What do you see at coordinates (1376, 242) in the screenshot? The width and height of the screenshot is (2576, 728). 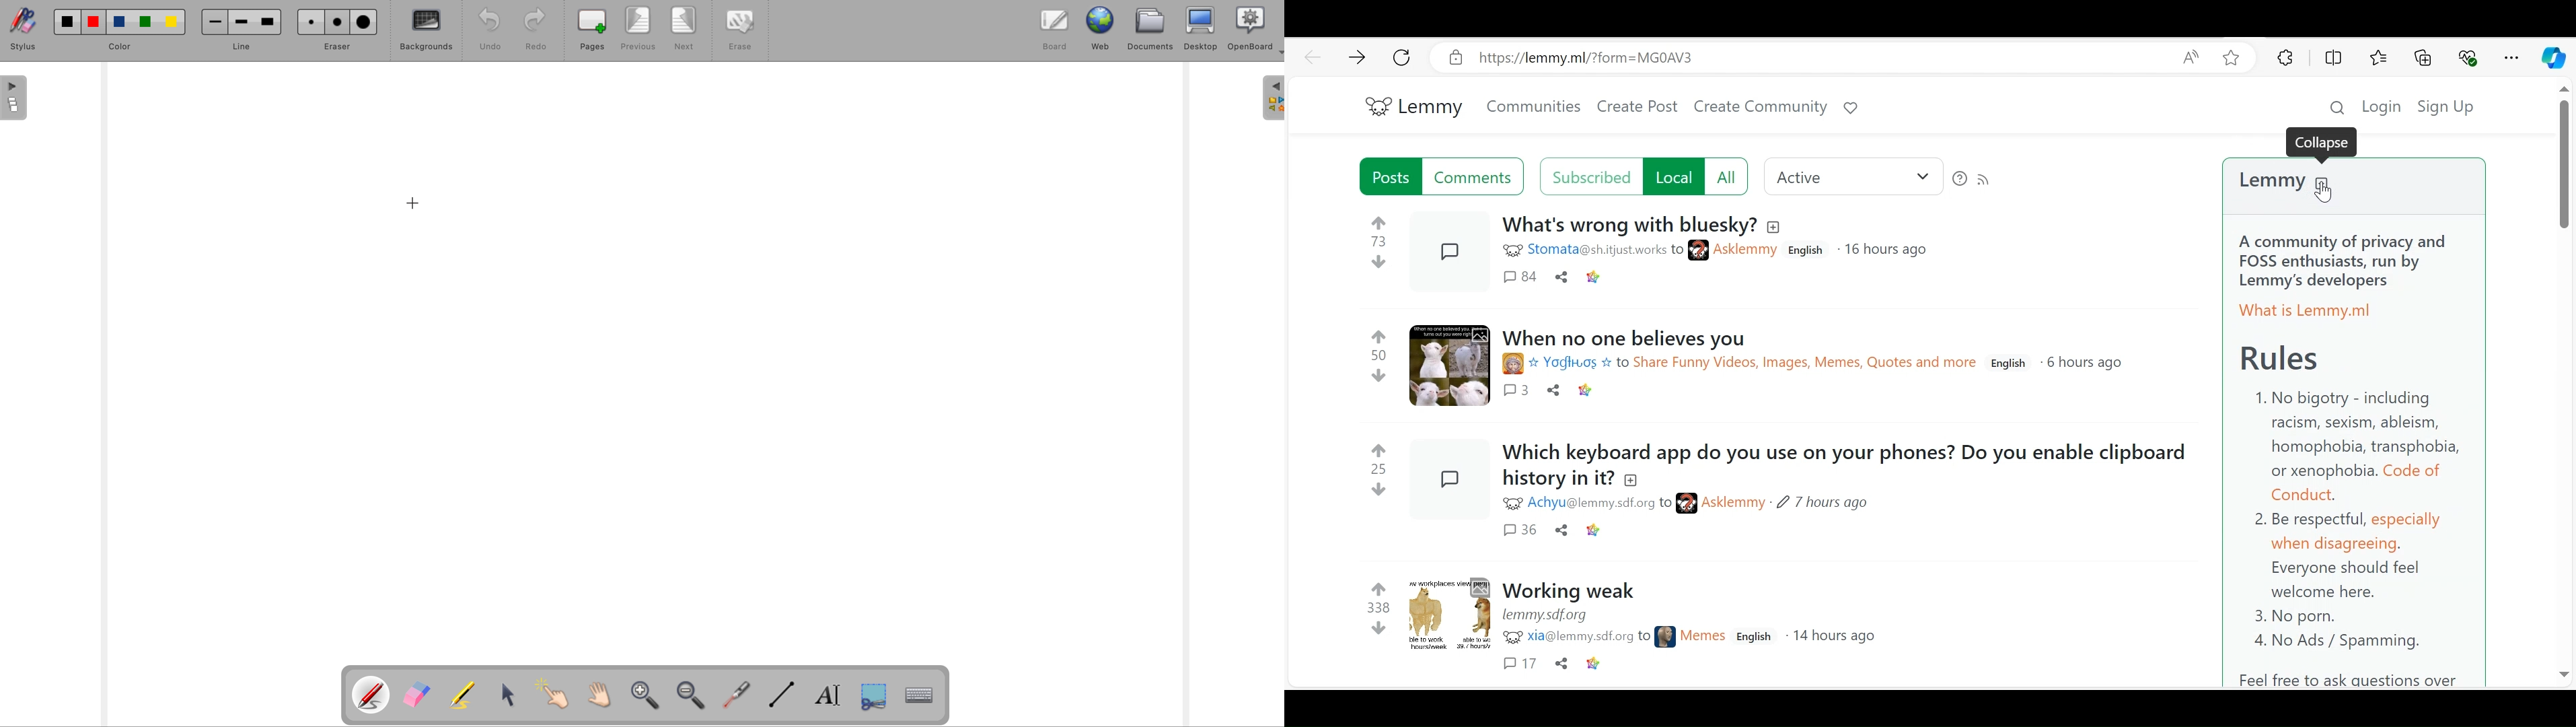 I see `73` at bounding box center [1376, 242].